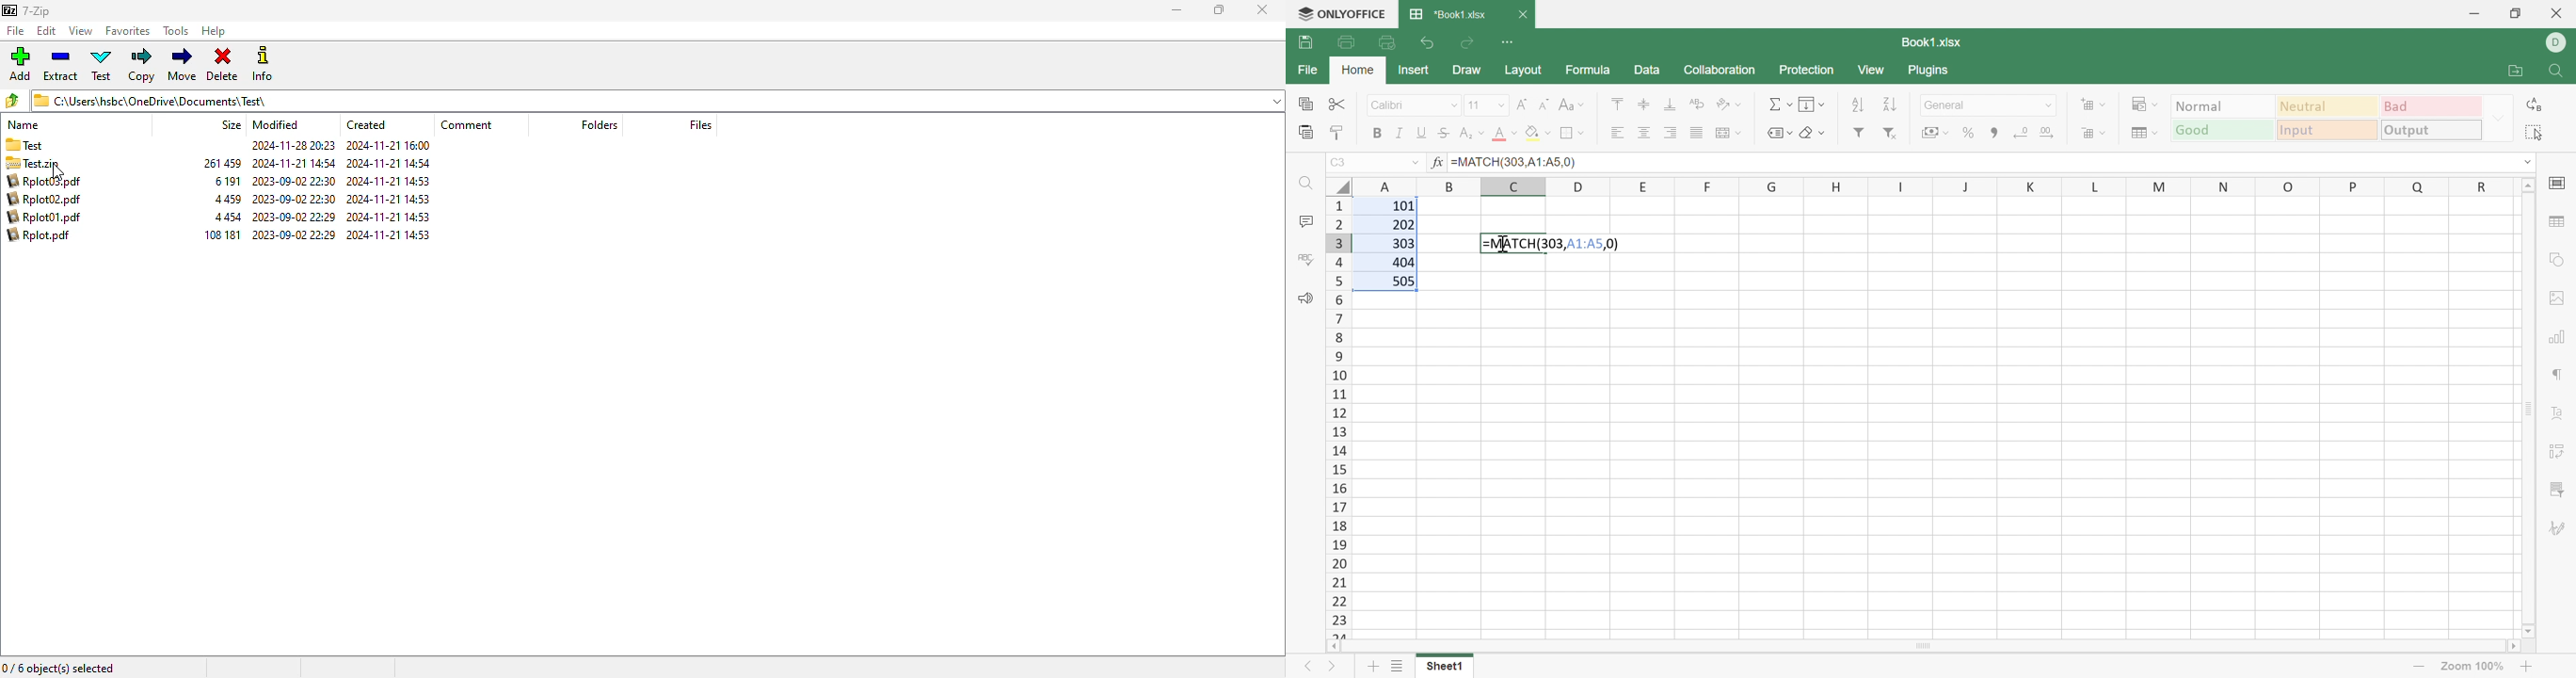 The height and width of the screenshot is (700, 2576). Describe the element at coordinates (1993, 134) in the screenshot. I see `Comma style` at that location.